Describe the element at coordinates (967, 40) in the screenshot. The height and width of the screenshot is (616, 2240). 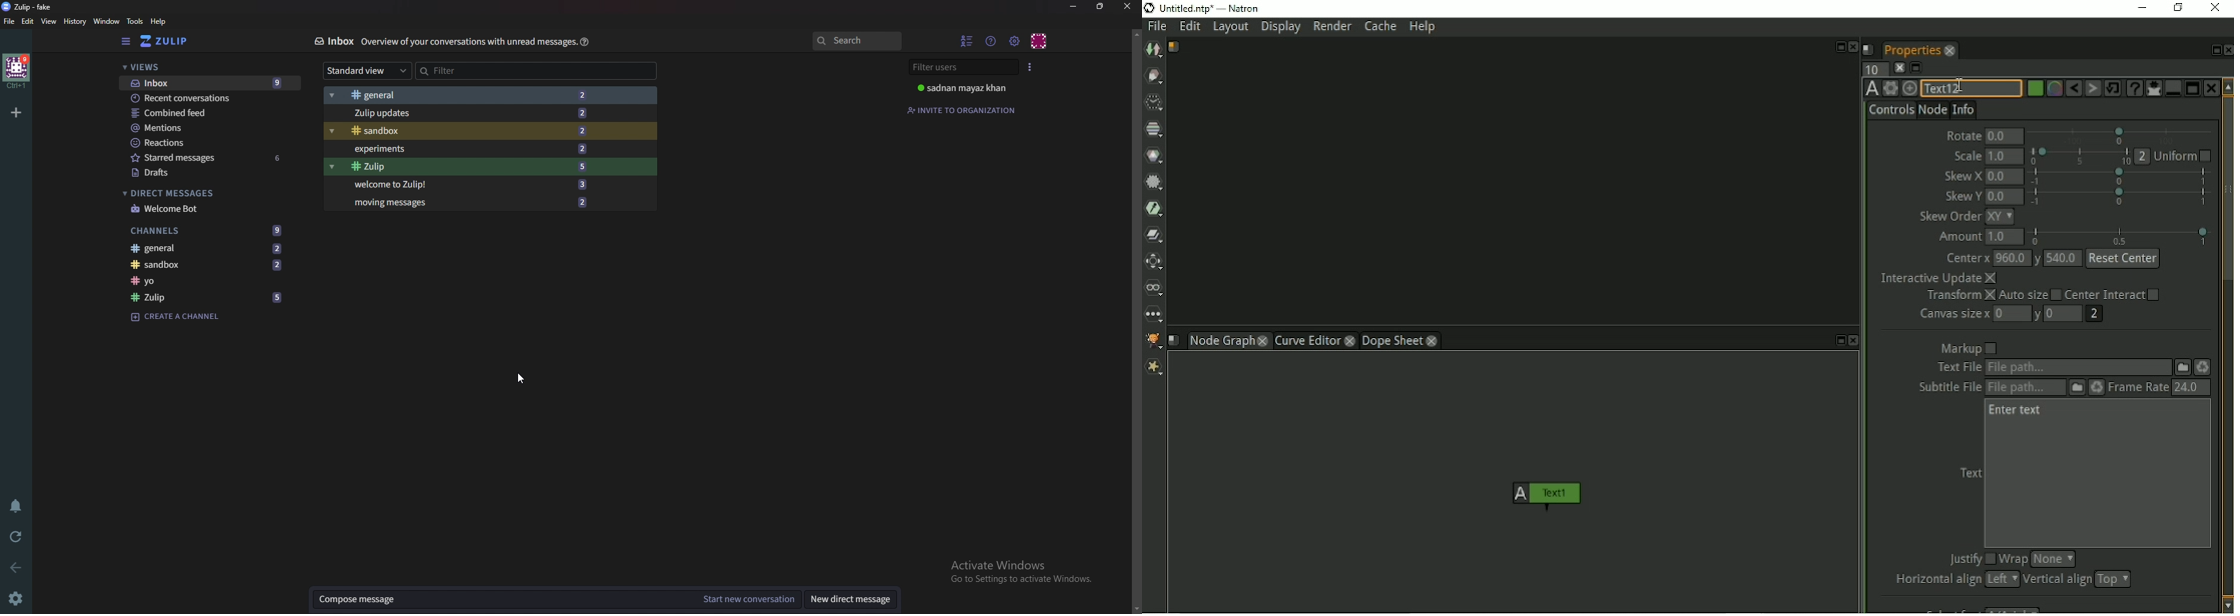
I see `hide user list` at that location.